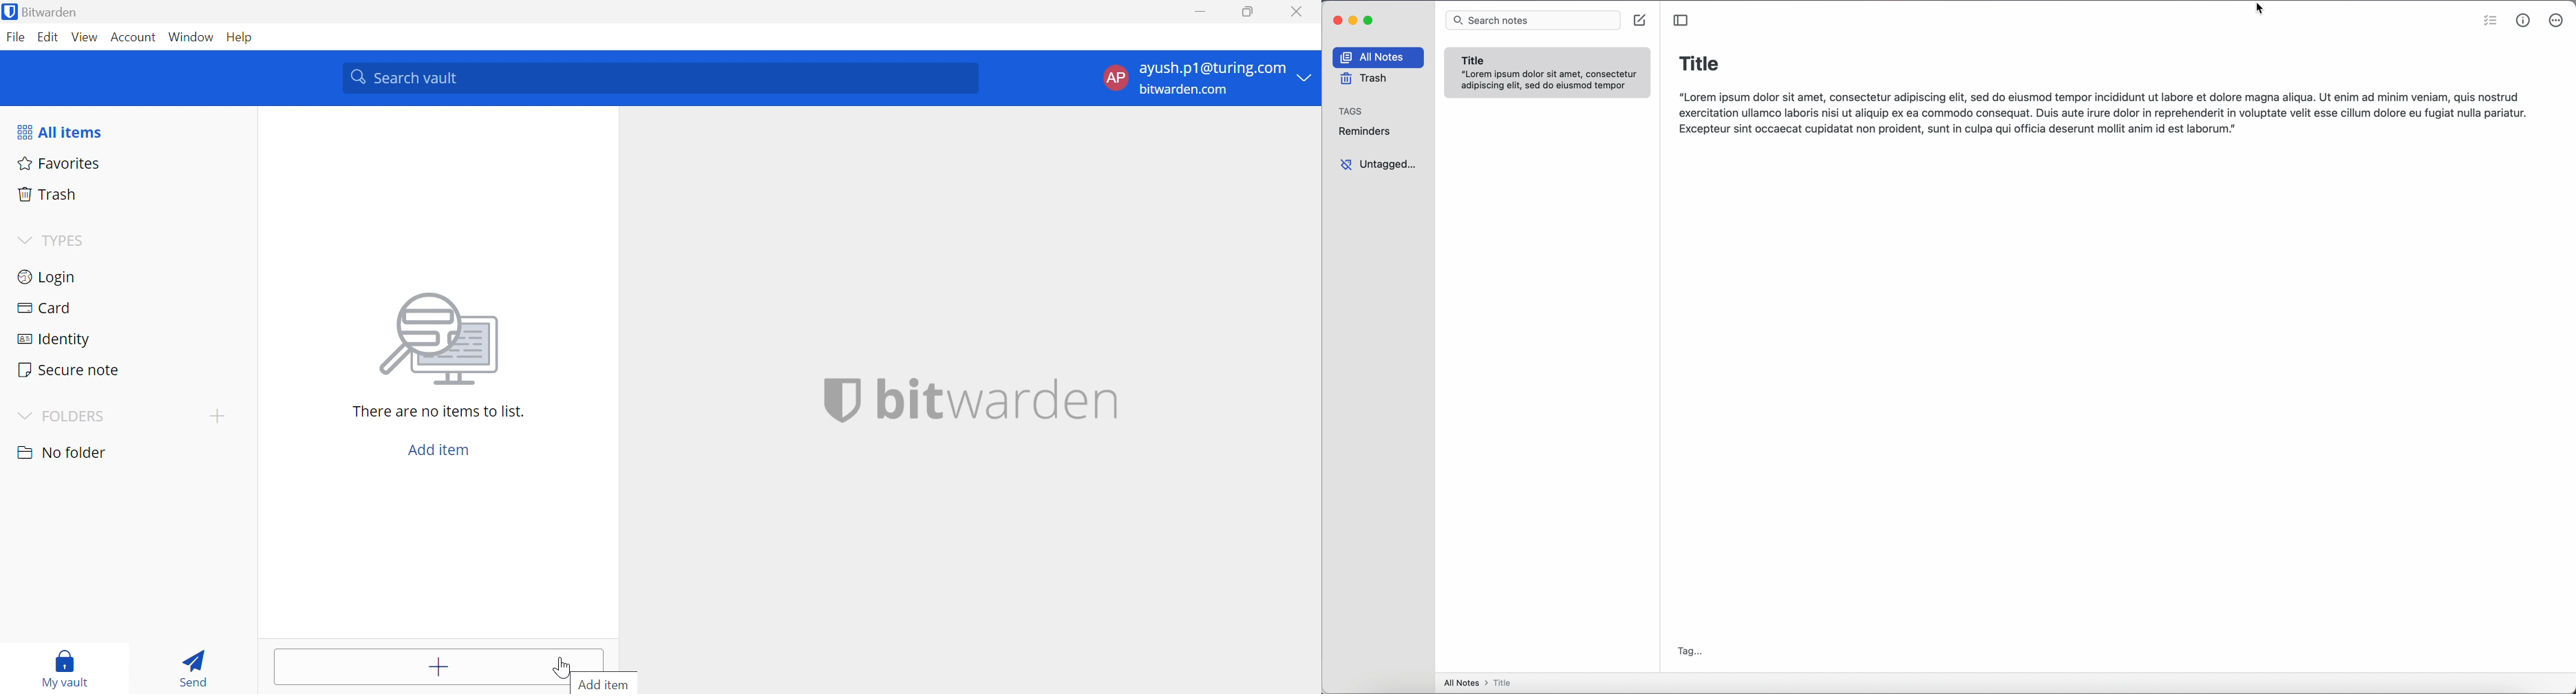 The height and width of the screenshot is (700, 2576). What do you see at coordinates (85, 37) in the screenshot?
I see `View` at bounding box center [85, 37].